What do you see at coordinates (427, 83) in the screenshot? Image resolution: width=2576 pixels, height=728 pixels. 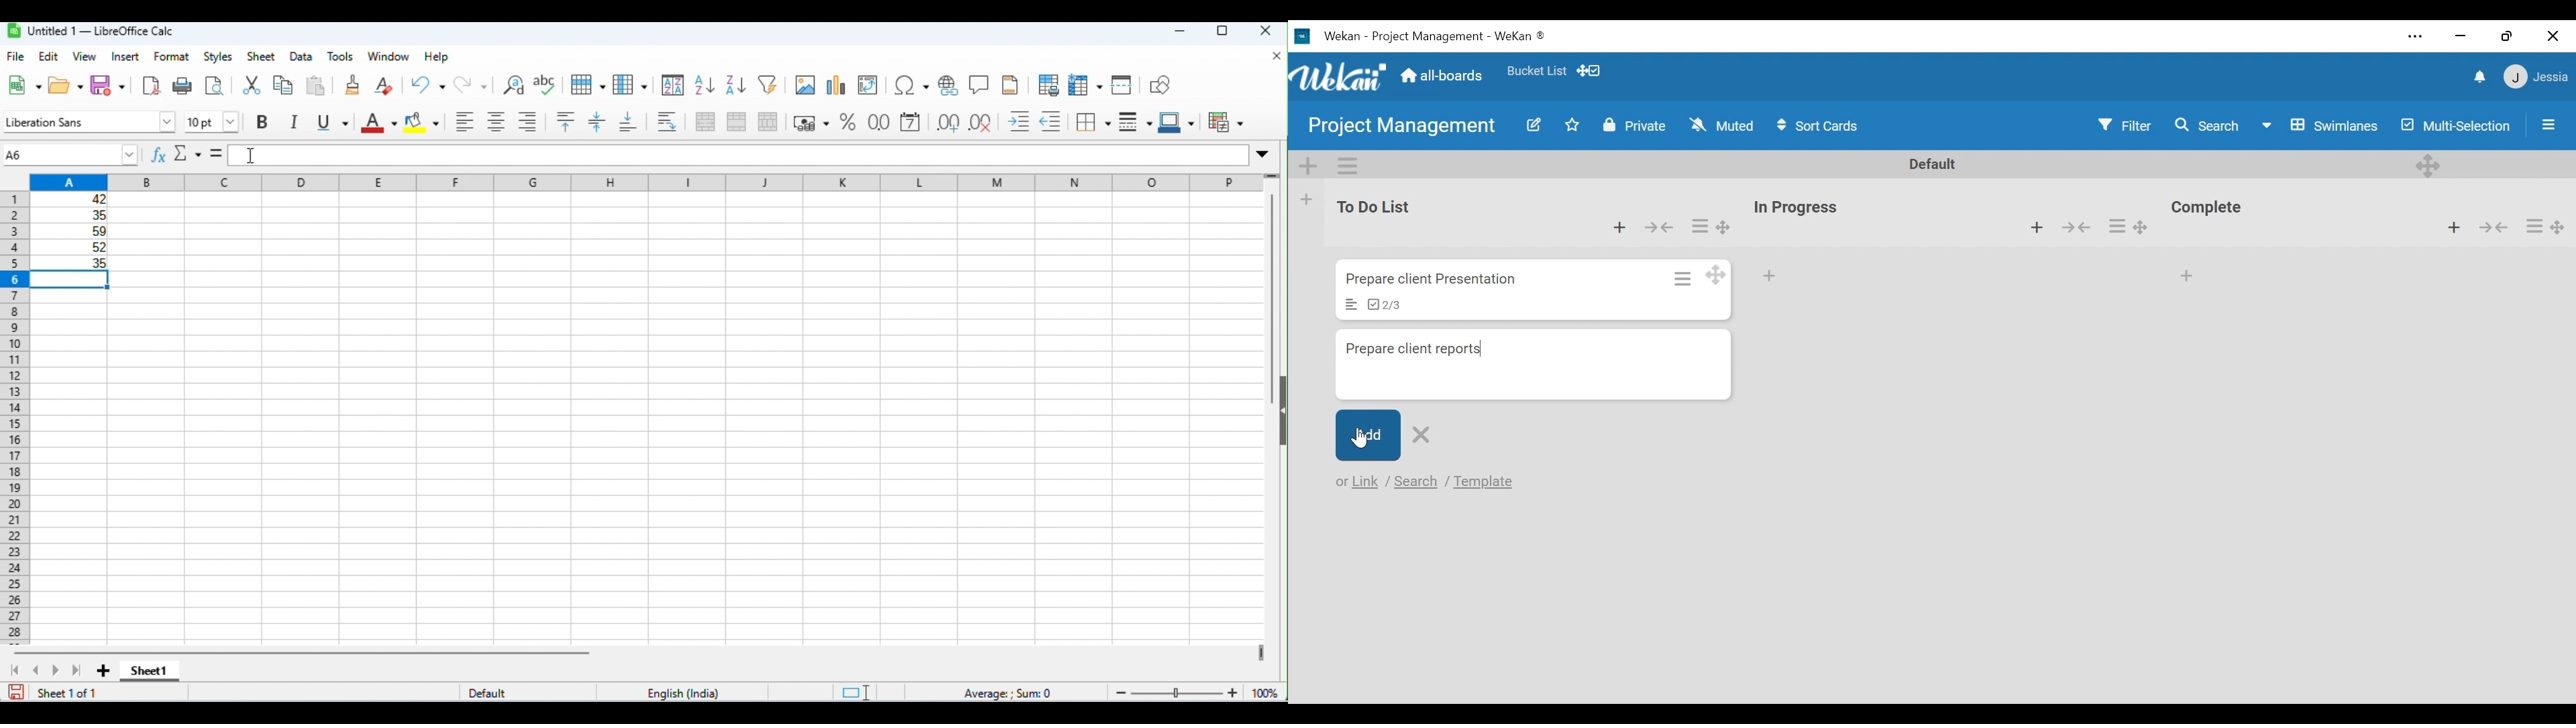 I see `undo` at bounding box center [427, 83].